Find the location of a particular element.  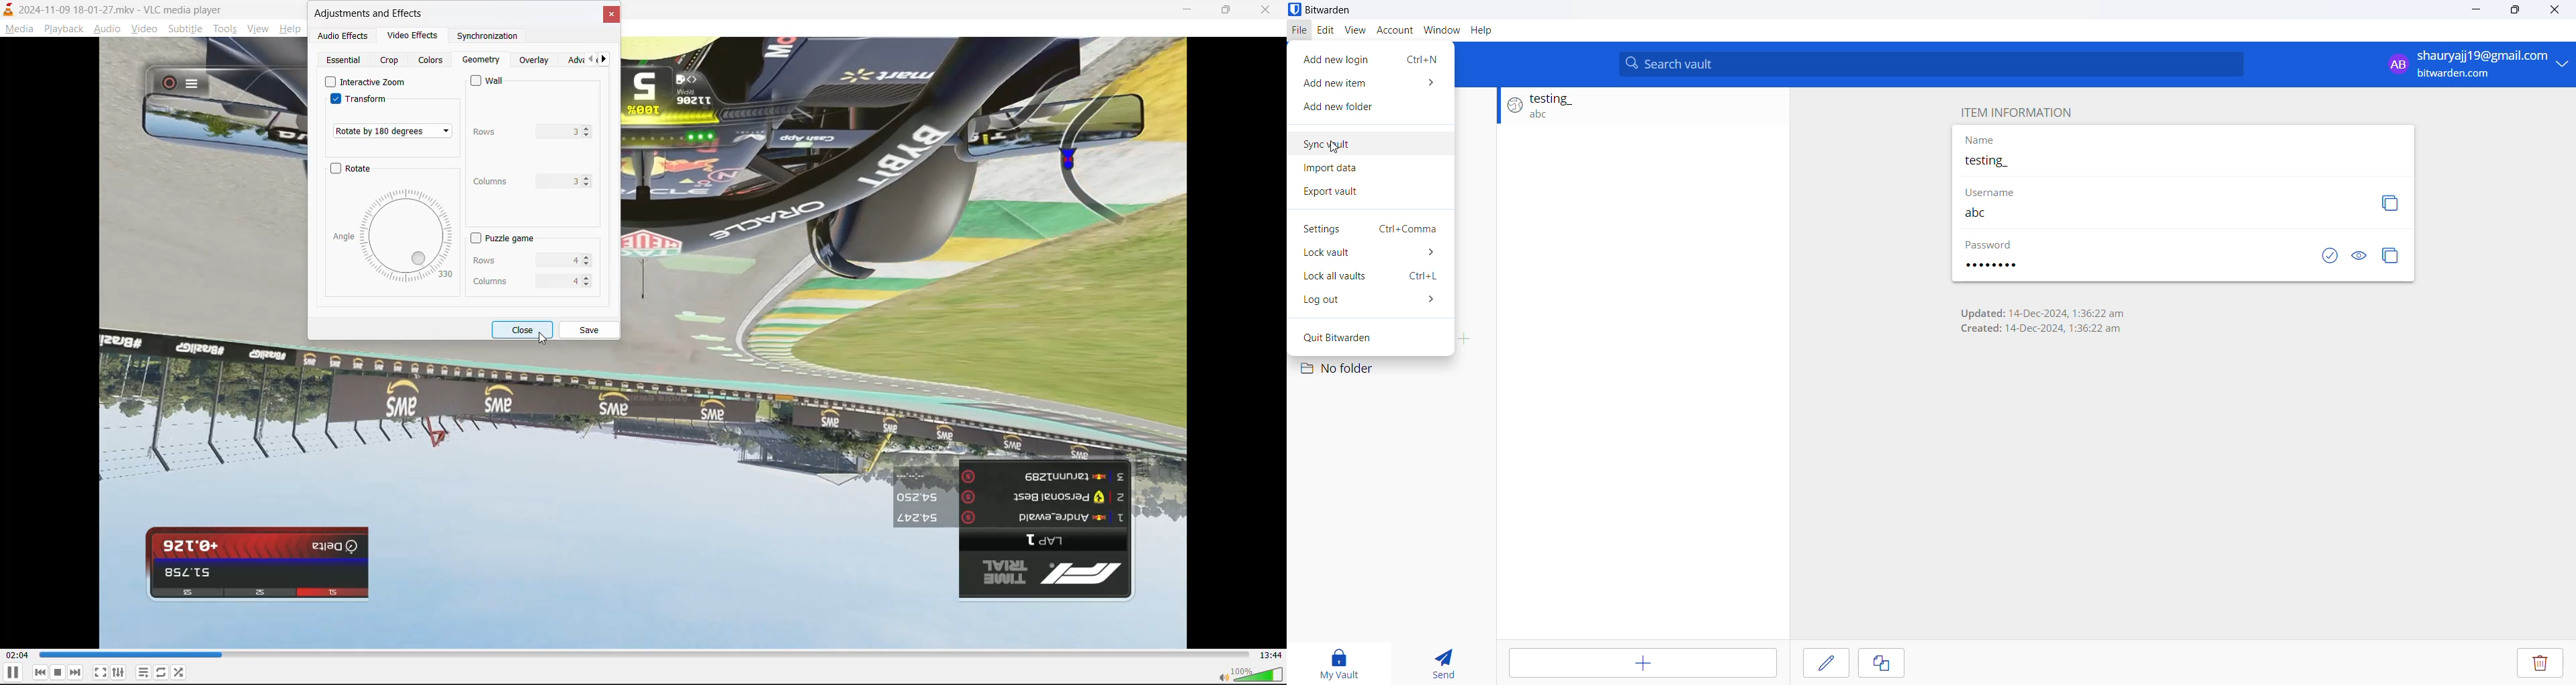

Login entry is located at coordinates (1637, 109).